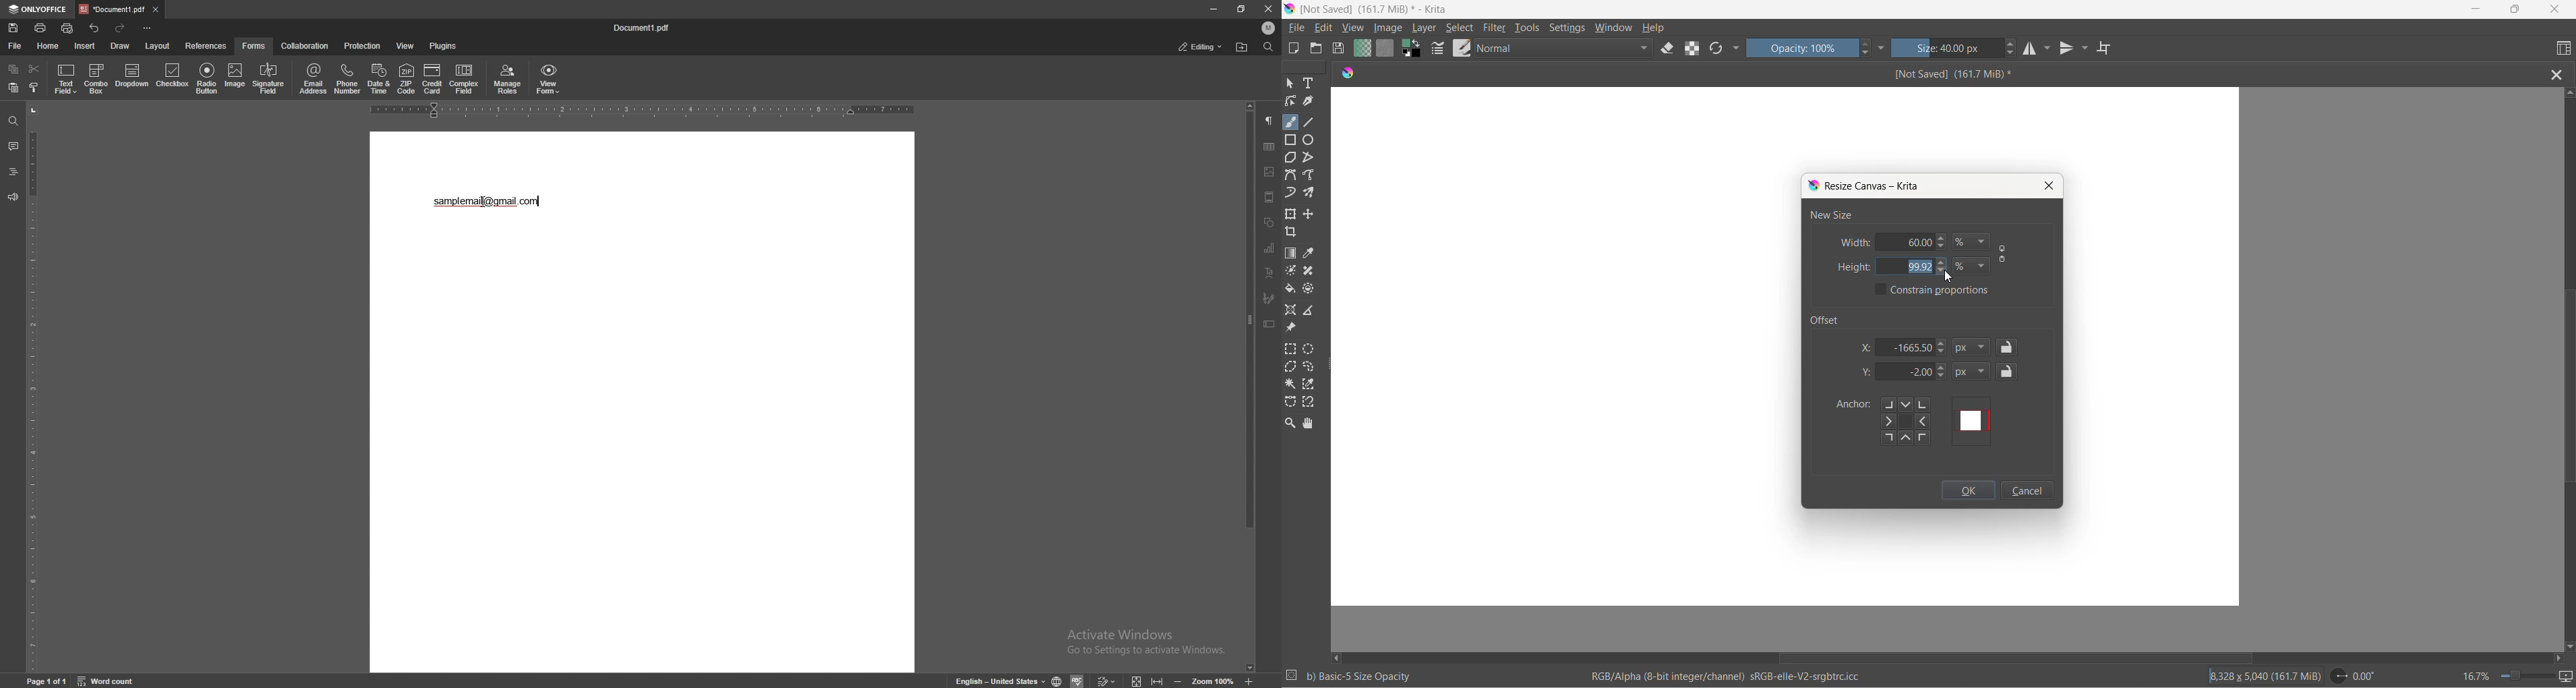  What do you see at coordinates (1831, 214) in the screenshot?
I see `new size` at bounding box center [1831, 214].